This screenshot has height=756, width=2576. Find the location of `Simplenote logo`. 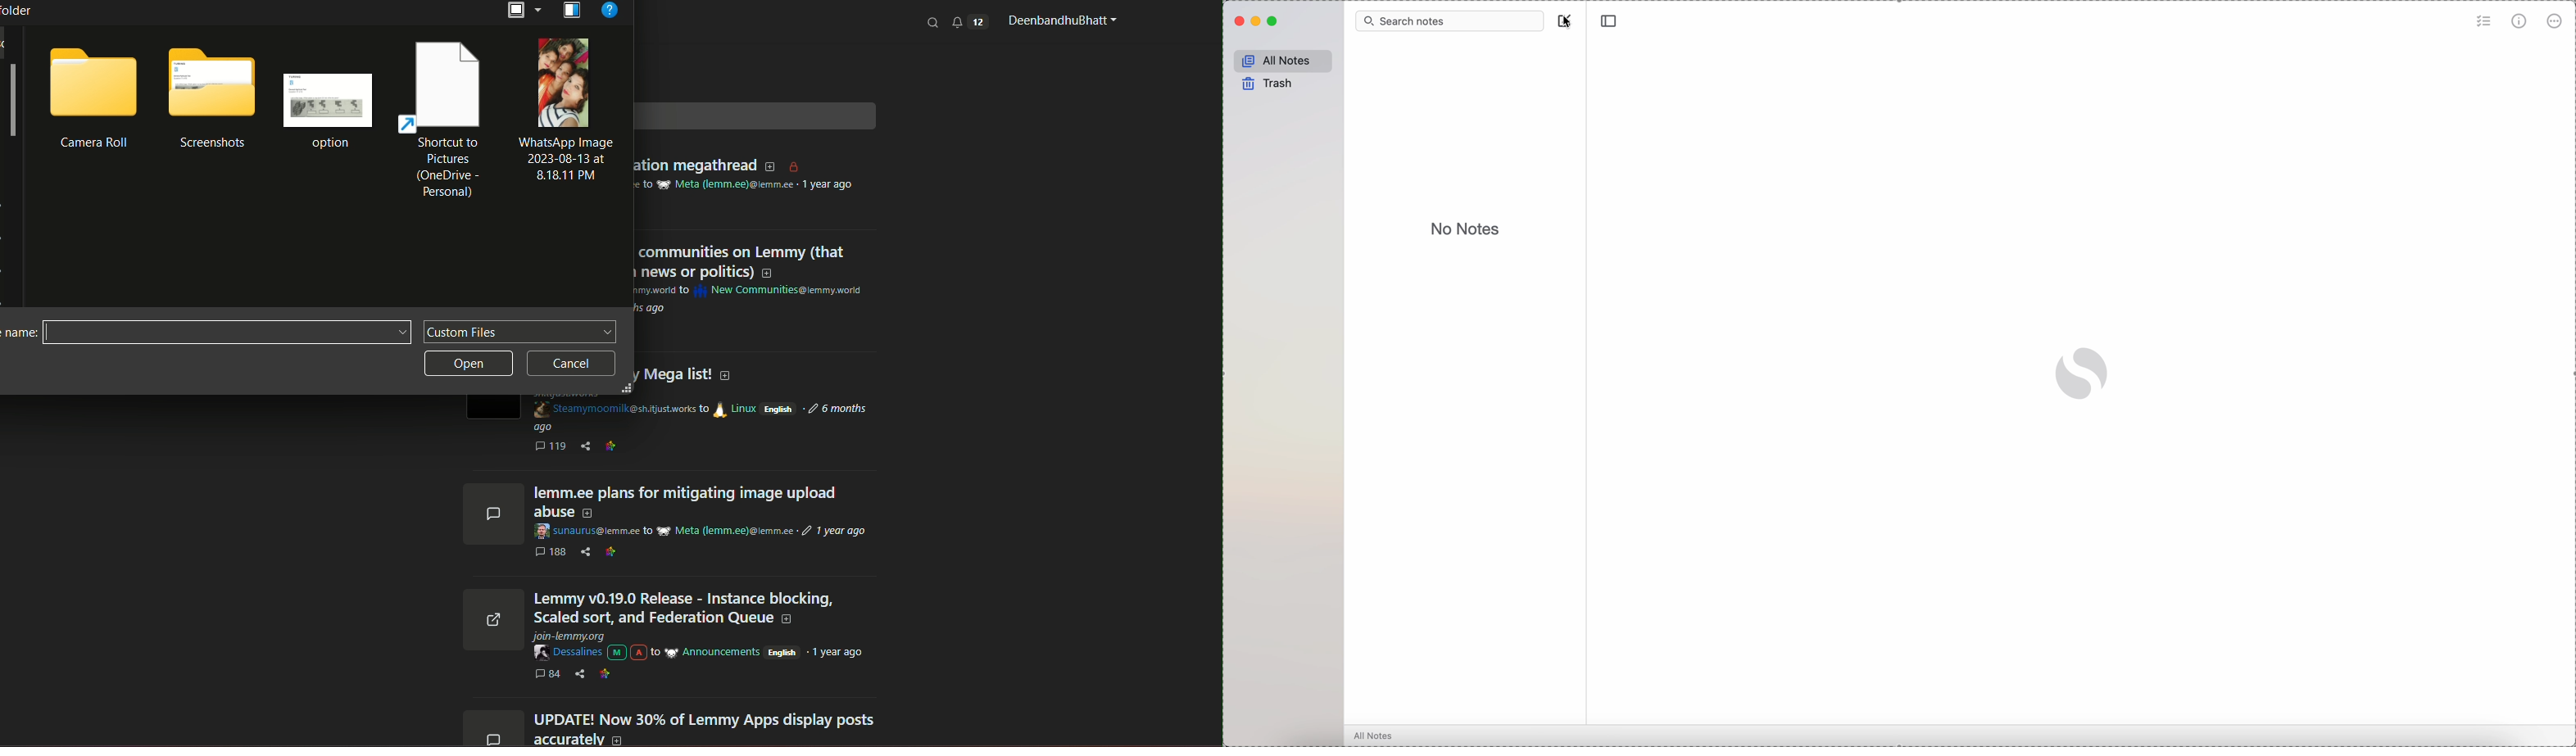

Simplenote logo is located at coordinates (2083, 374).